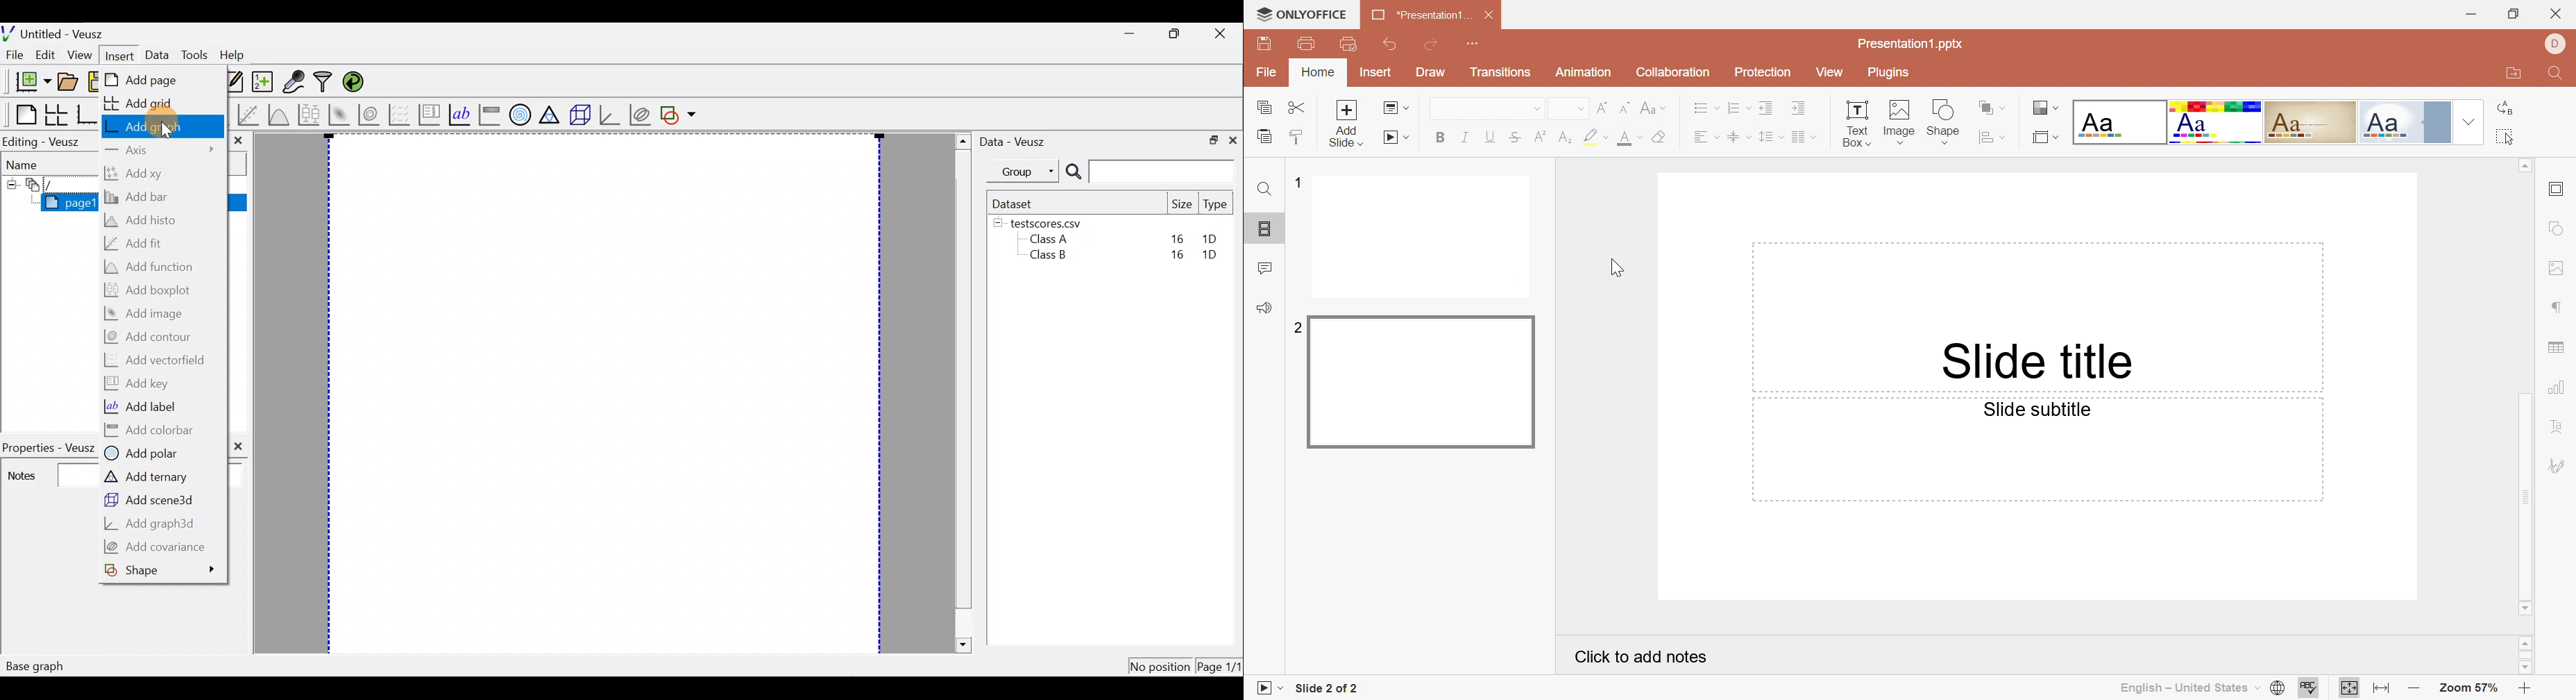 This screenshot has height=700, width=2576. Describe the element at coordinates (2312, 122) in the screenshot. I see `Classic` at that location.